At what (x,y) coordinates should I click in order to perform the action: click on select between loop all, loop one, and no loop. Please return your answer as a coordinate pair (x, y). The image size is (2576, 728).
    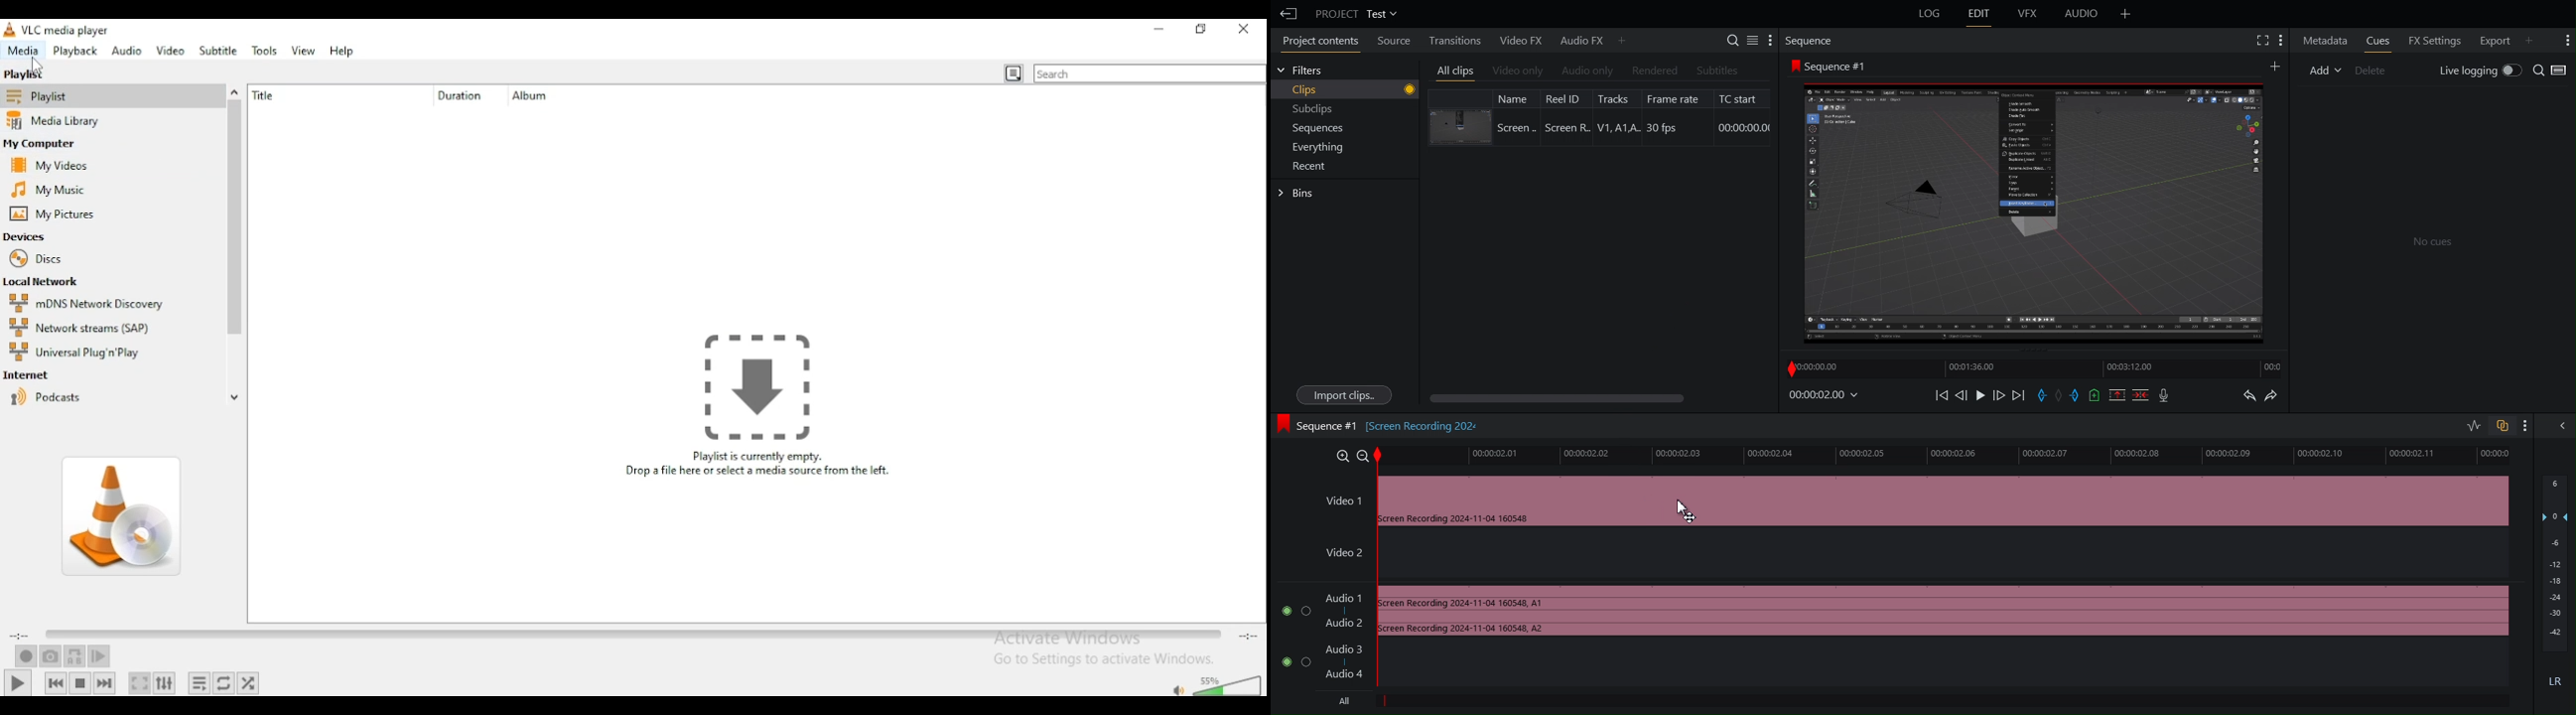
    Looking at the image, I should click on (224, 683).